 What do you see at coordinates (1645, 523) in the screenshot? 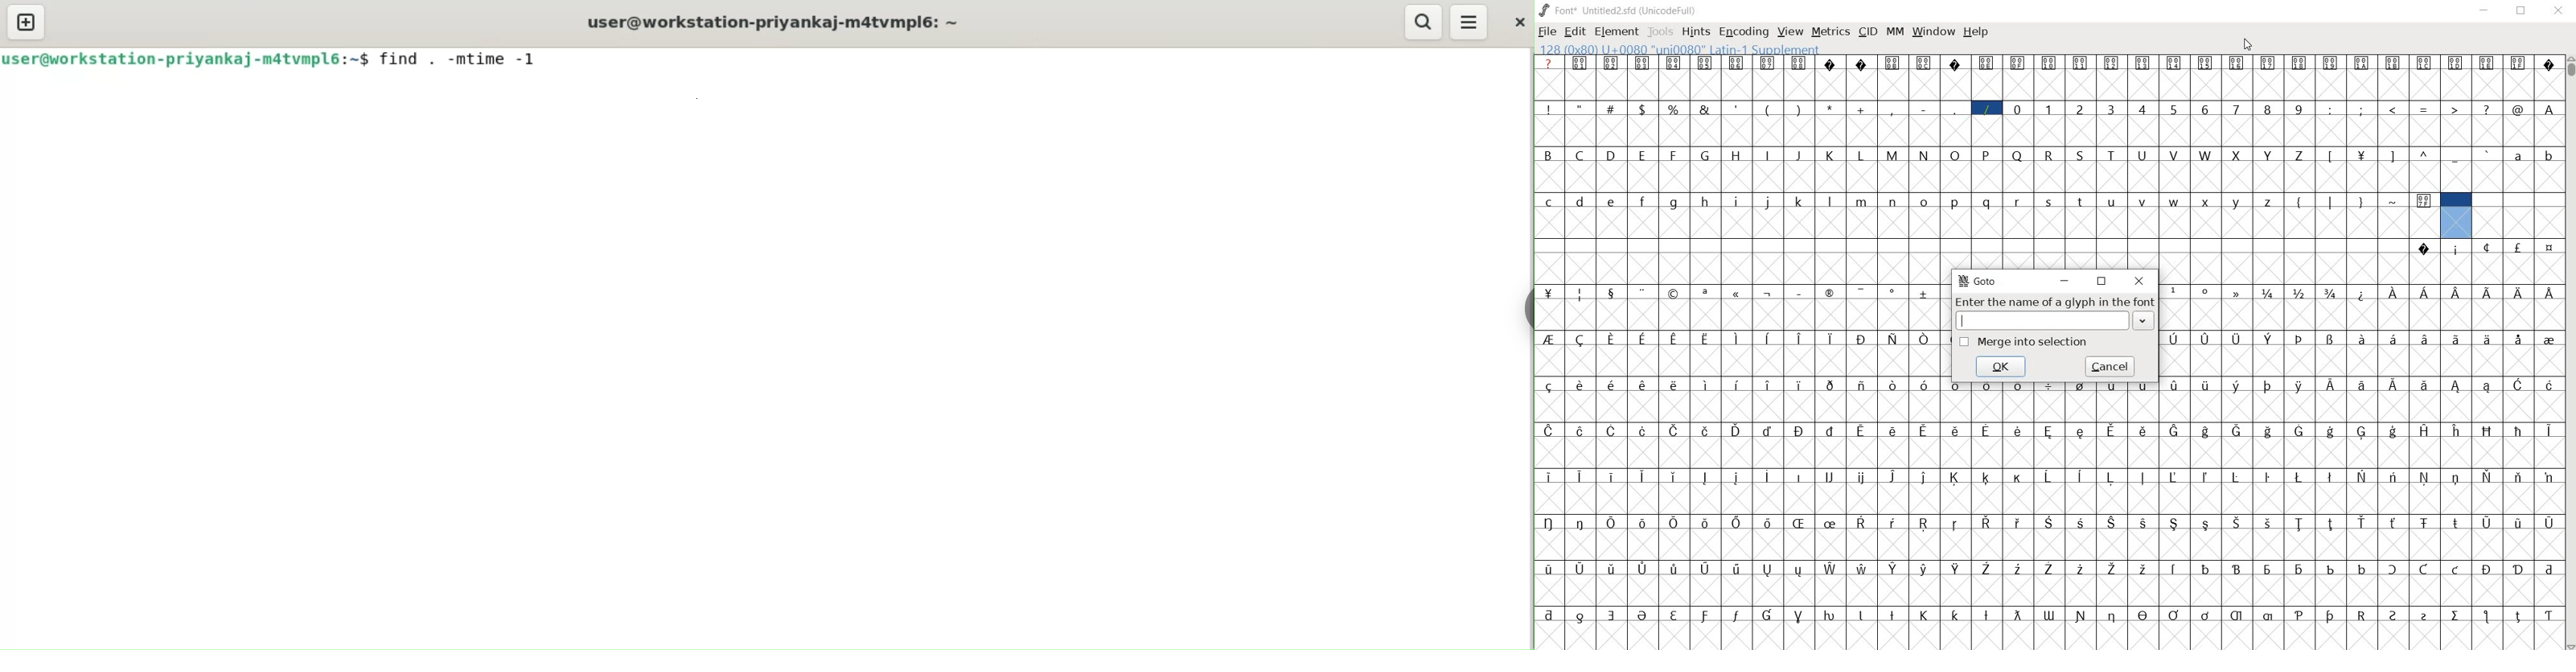
I see `Symbol` at bounding box center [1645, 523].